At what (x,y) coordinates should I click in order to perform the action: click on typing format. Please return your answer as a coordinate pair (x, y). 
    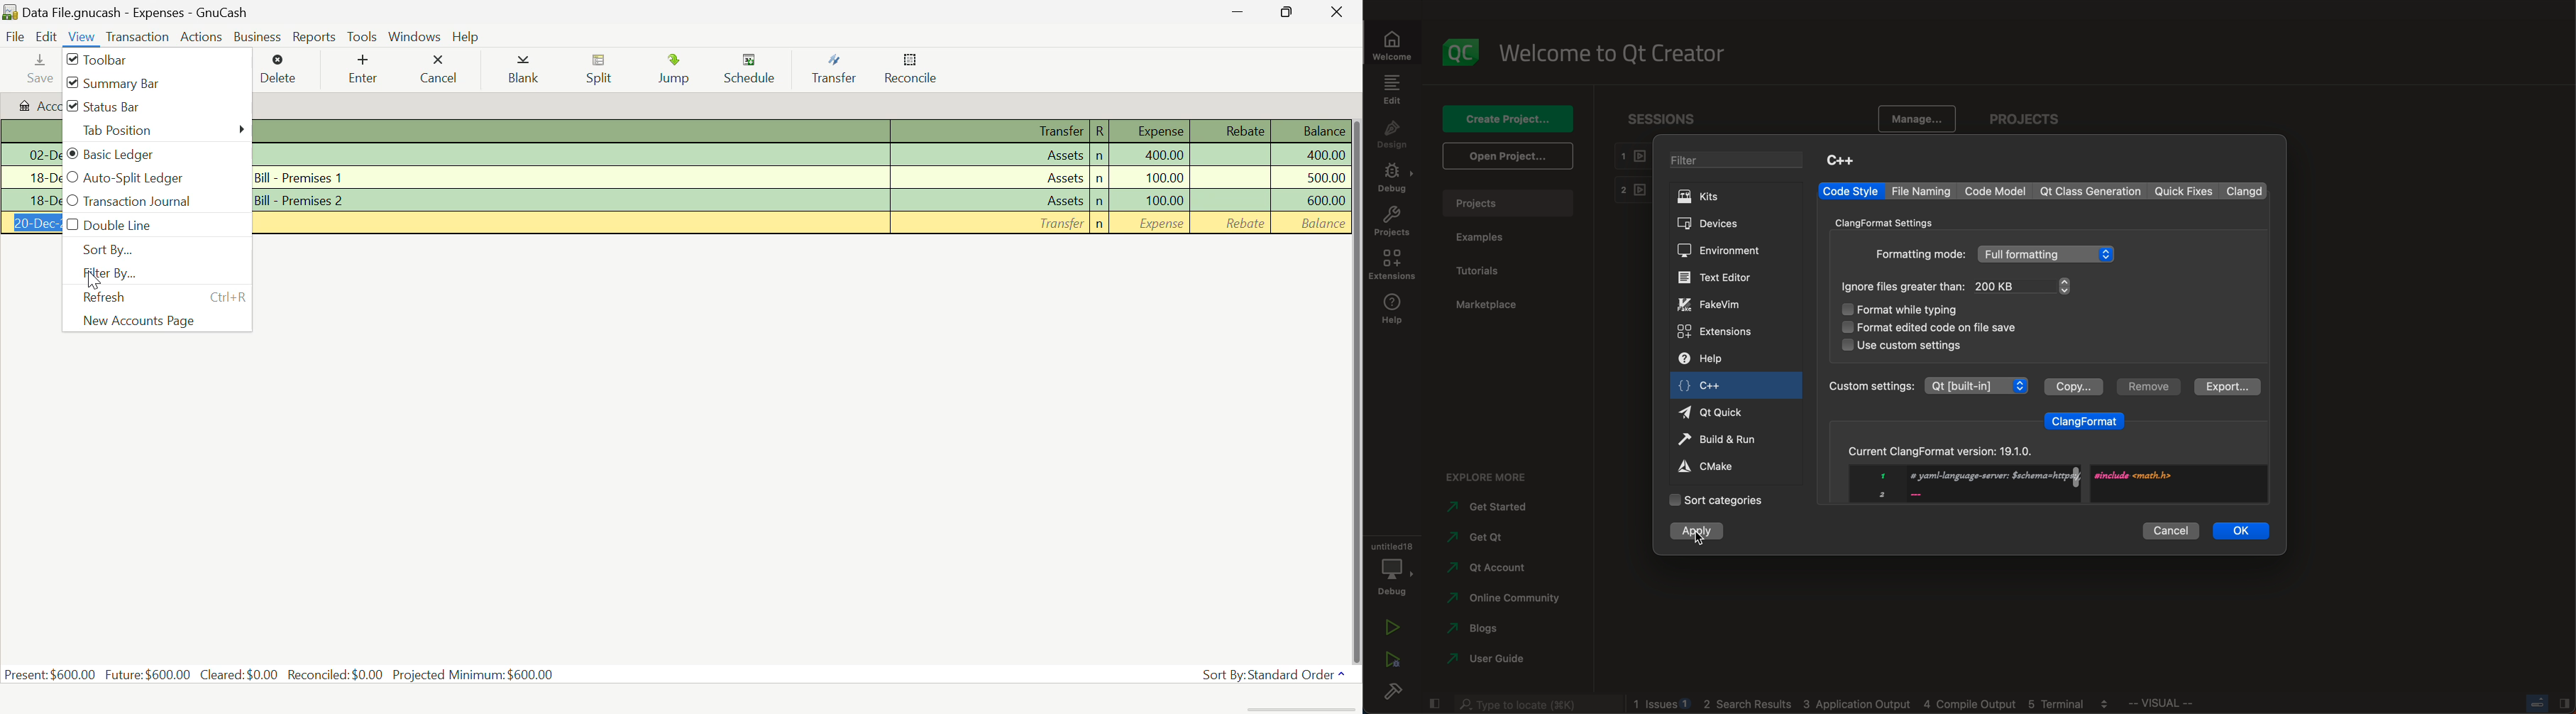
    Looking at the image, I should click on (1914, 310).